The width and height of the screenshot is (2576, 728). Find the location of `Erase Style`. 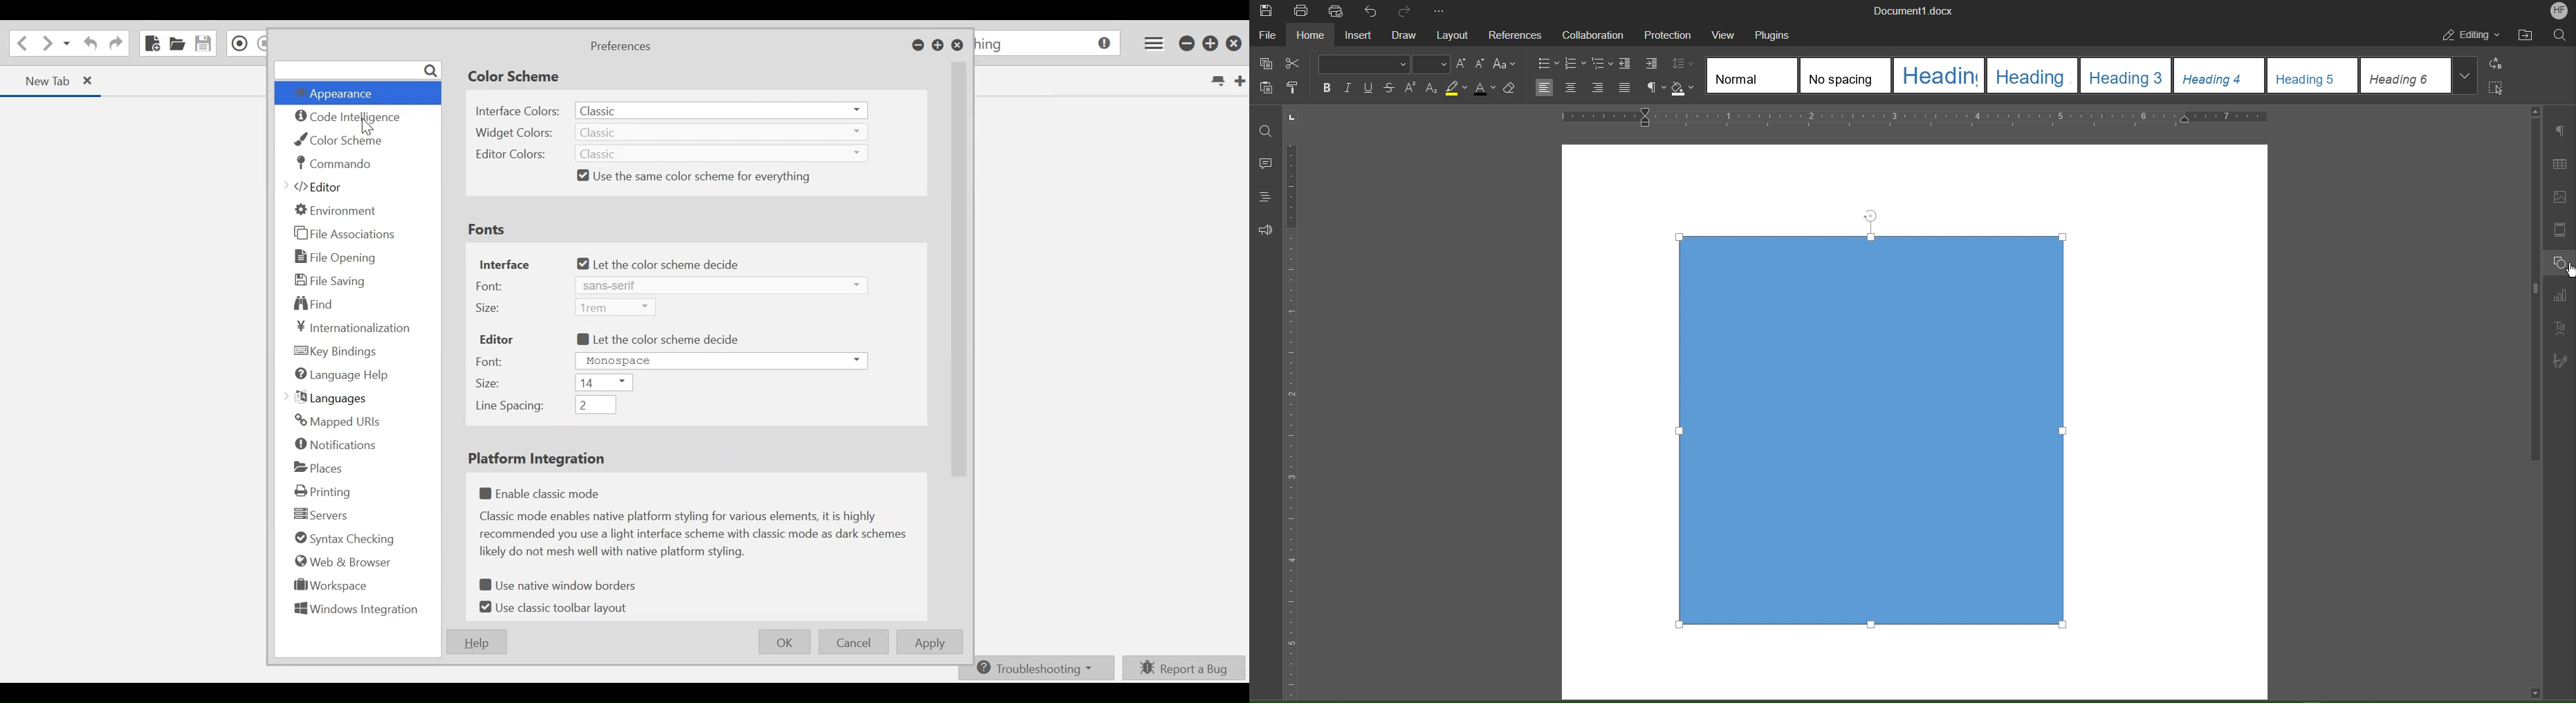

Erase Style is located at coordinates (1511, 89).